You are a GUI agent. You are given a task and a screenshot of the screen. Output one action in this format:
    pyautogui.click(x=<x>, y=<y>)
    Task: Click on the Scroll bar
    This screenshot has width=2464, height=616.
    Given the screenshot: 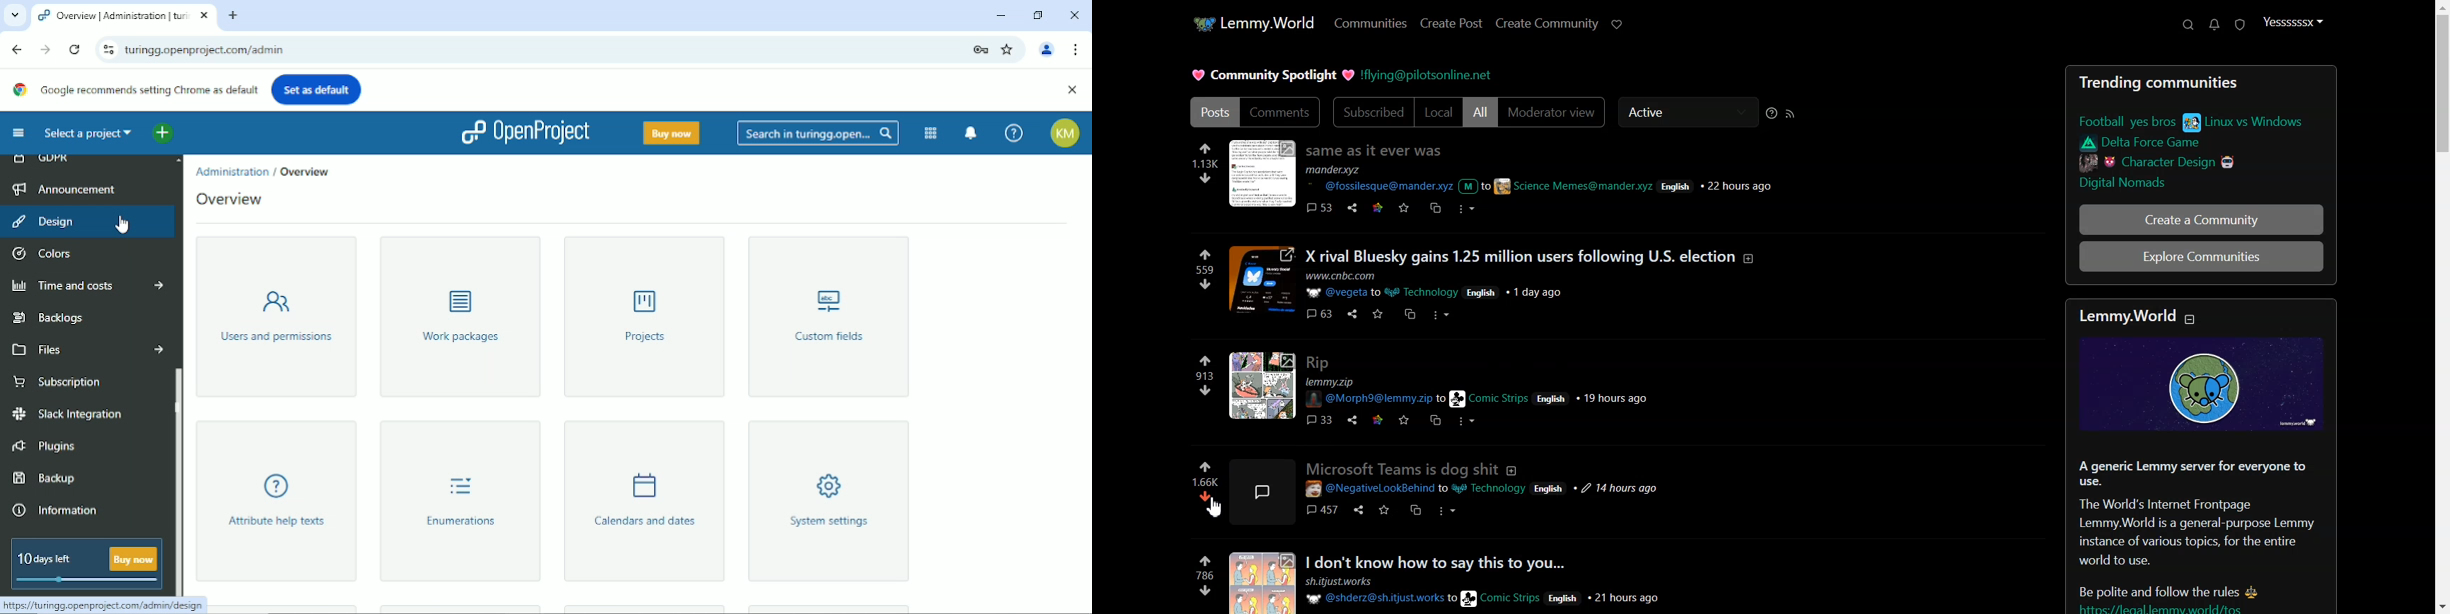 What is the action you would take?
    pyautogui.click(x=2439, y=307)
    